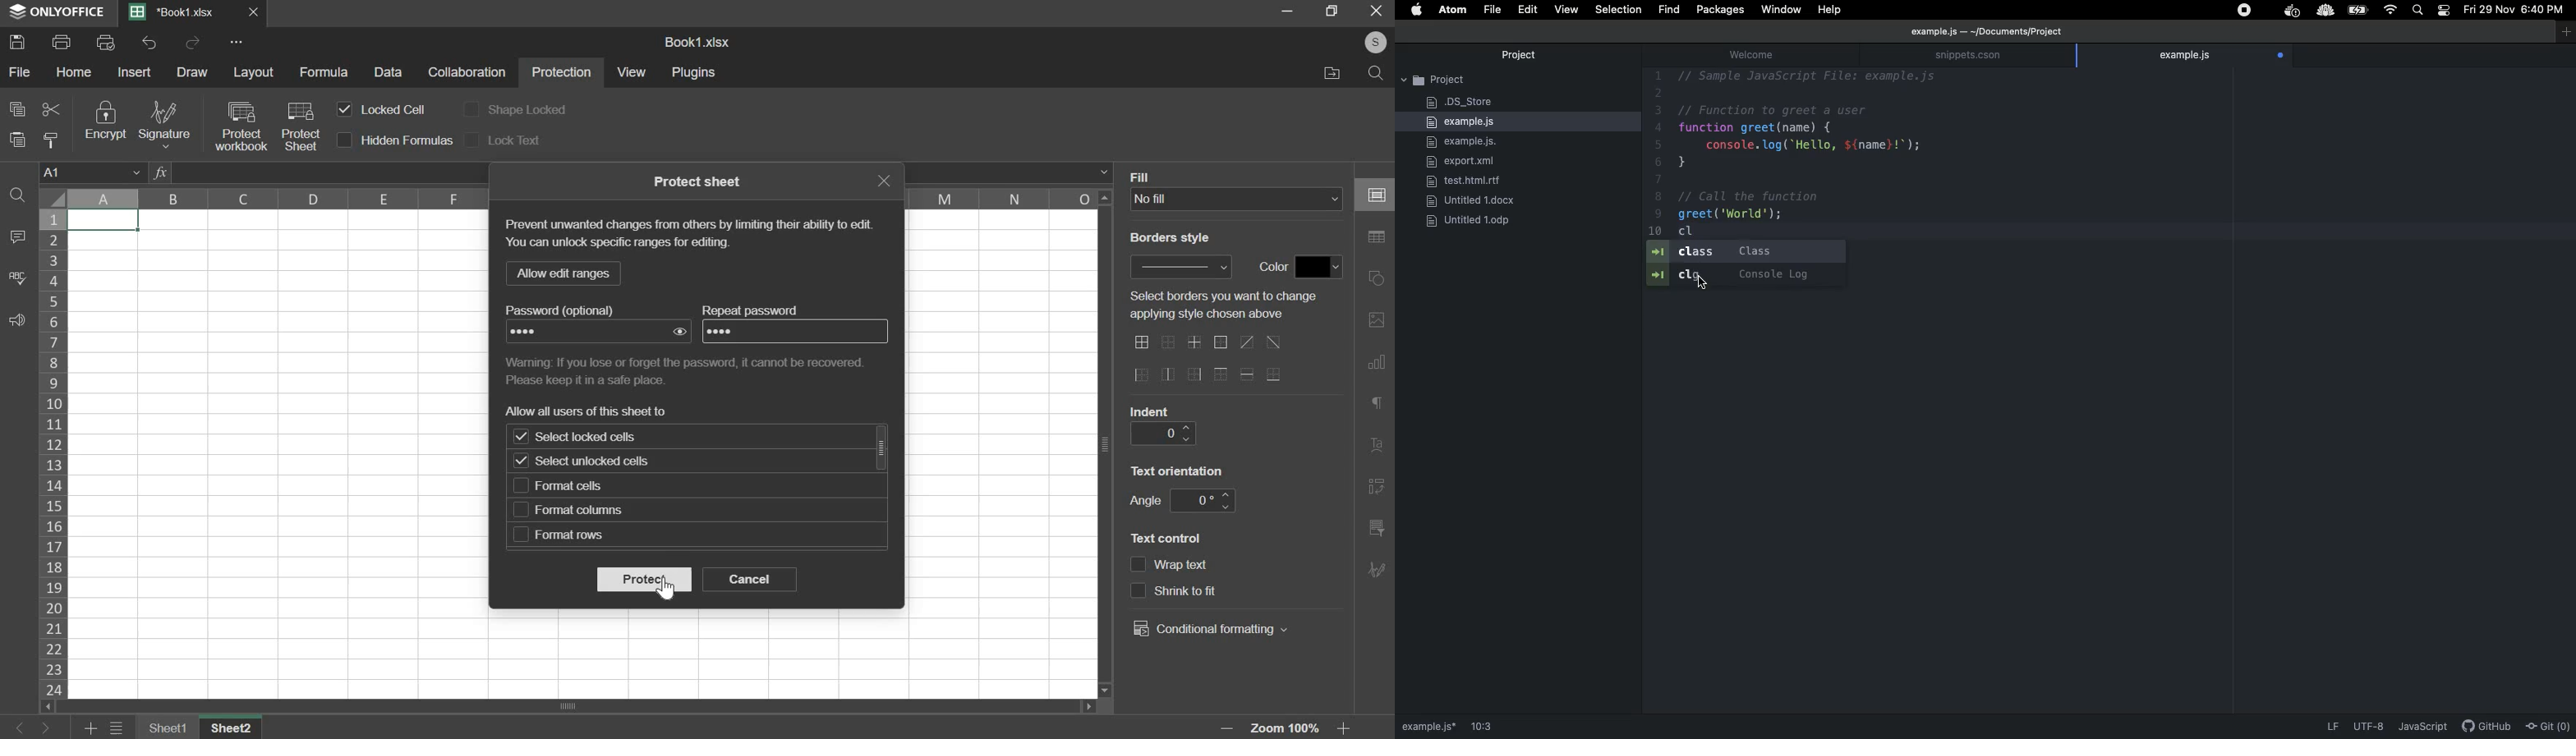 The width and height of the screenshot is (2576, 756). I want to click on text, so click(754, 310).